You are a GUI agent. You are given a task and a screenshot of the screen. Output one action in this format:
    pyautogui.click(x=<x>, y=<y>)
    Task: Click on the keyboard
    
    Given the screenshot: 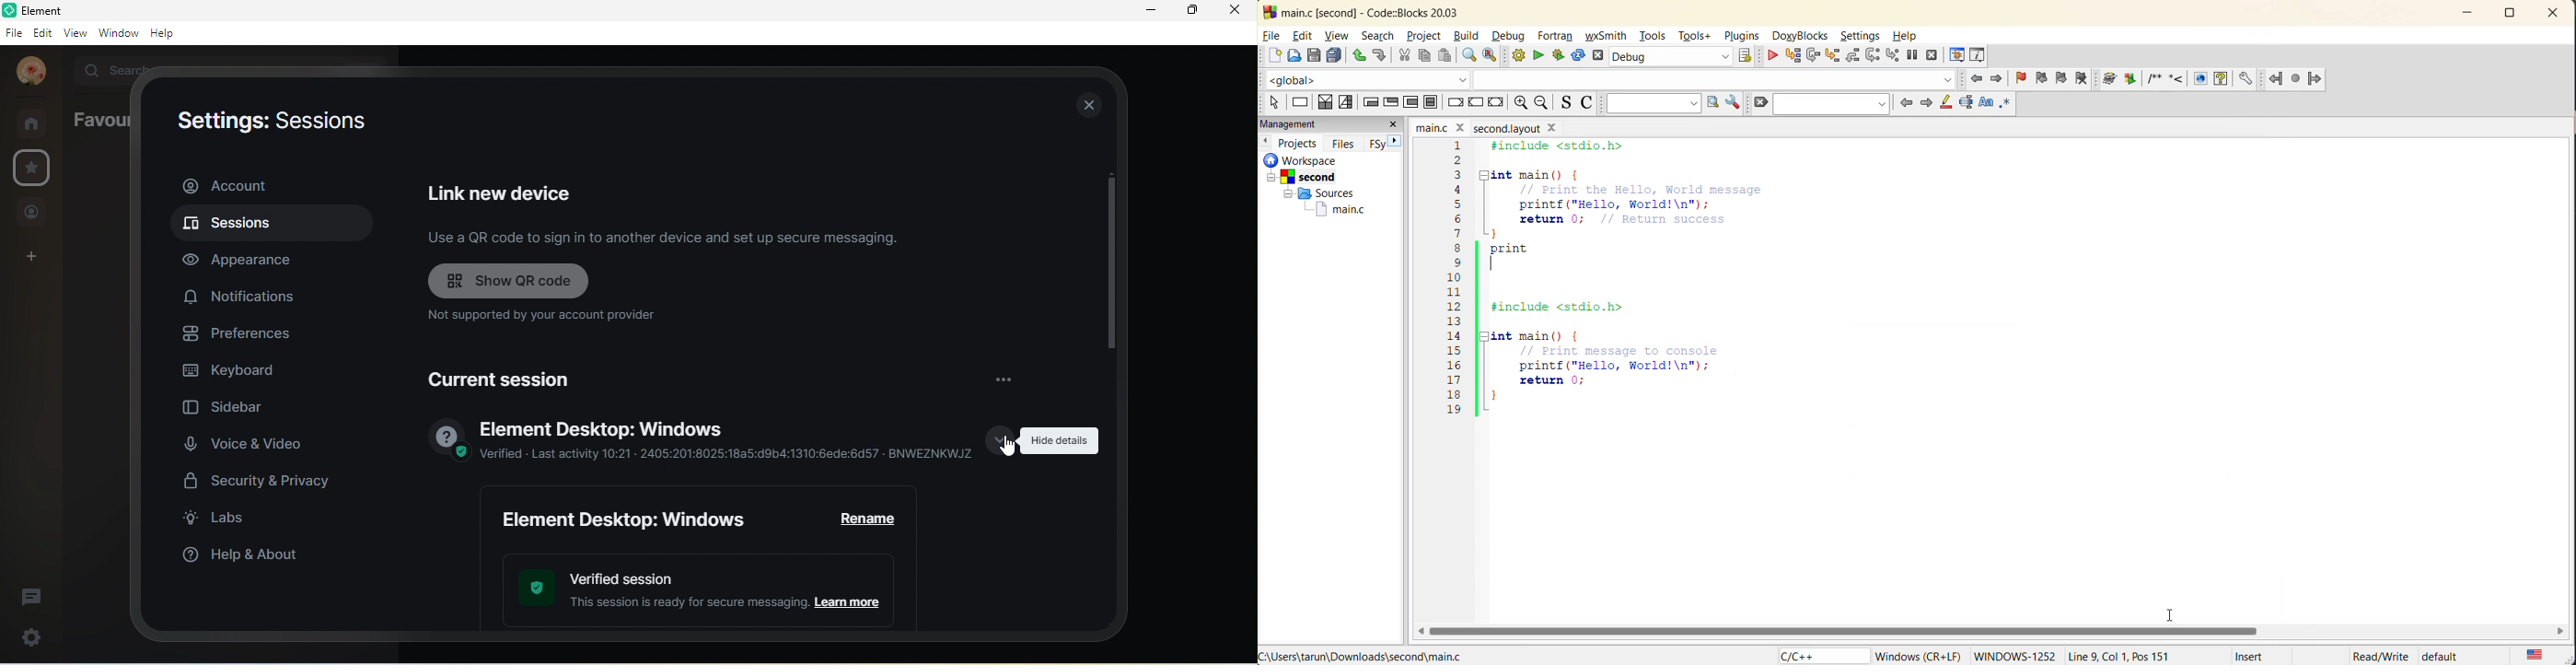 What is the action you would take?
    pyautogui.click(x=235, y=373)
    